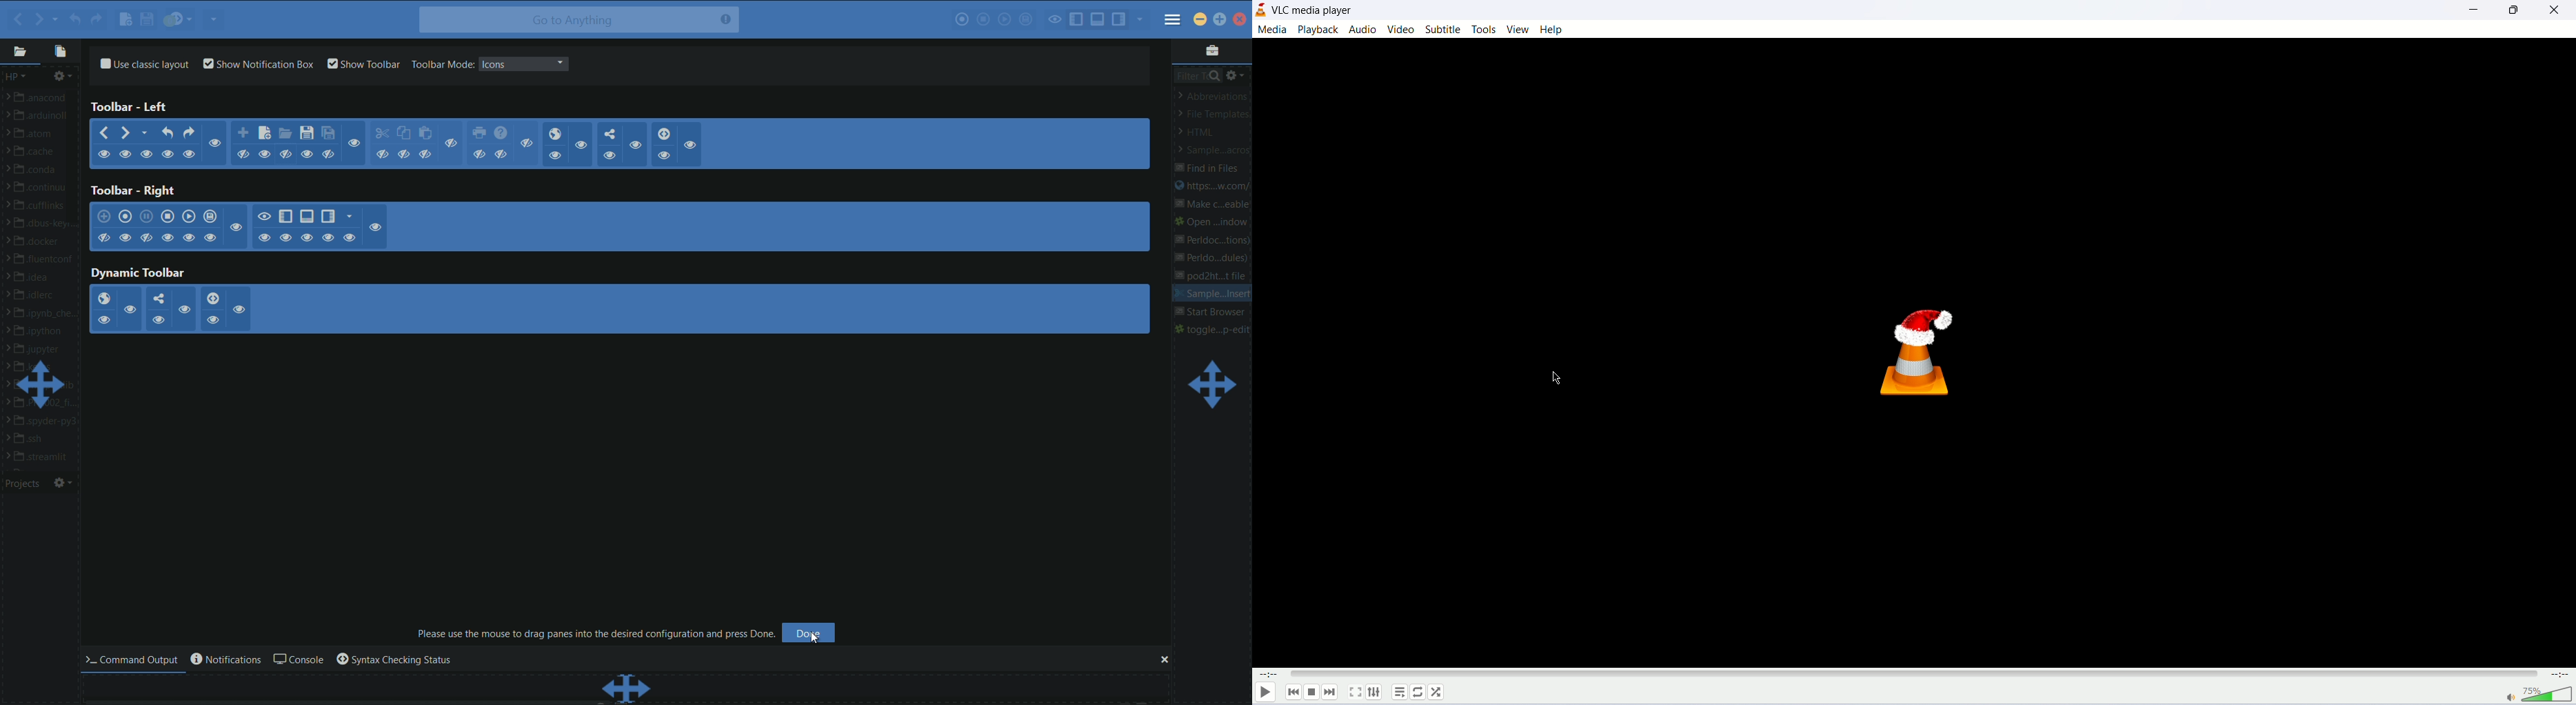 This screenshot has height=728, width=2576. I want to click on view, so click(1516, 28).